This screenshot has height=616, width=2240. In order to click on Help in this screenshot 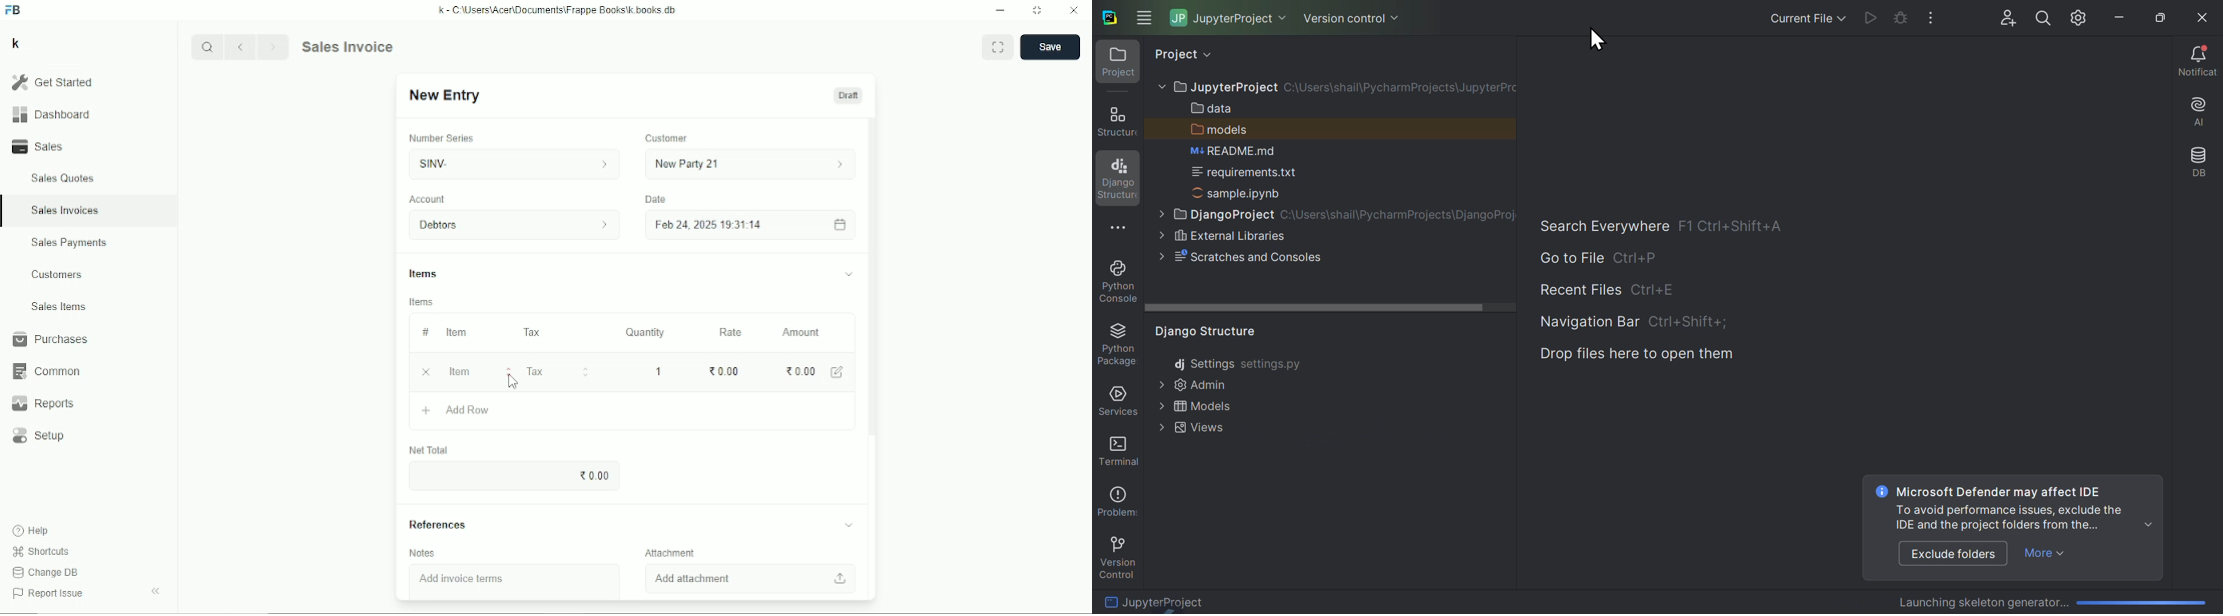, I will do `click(32, 530)`.